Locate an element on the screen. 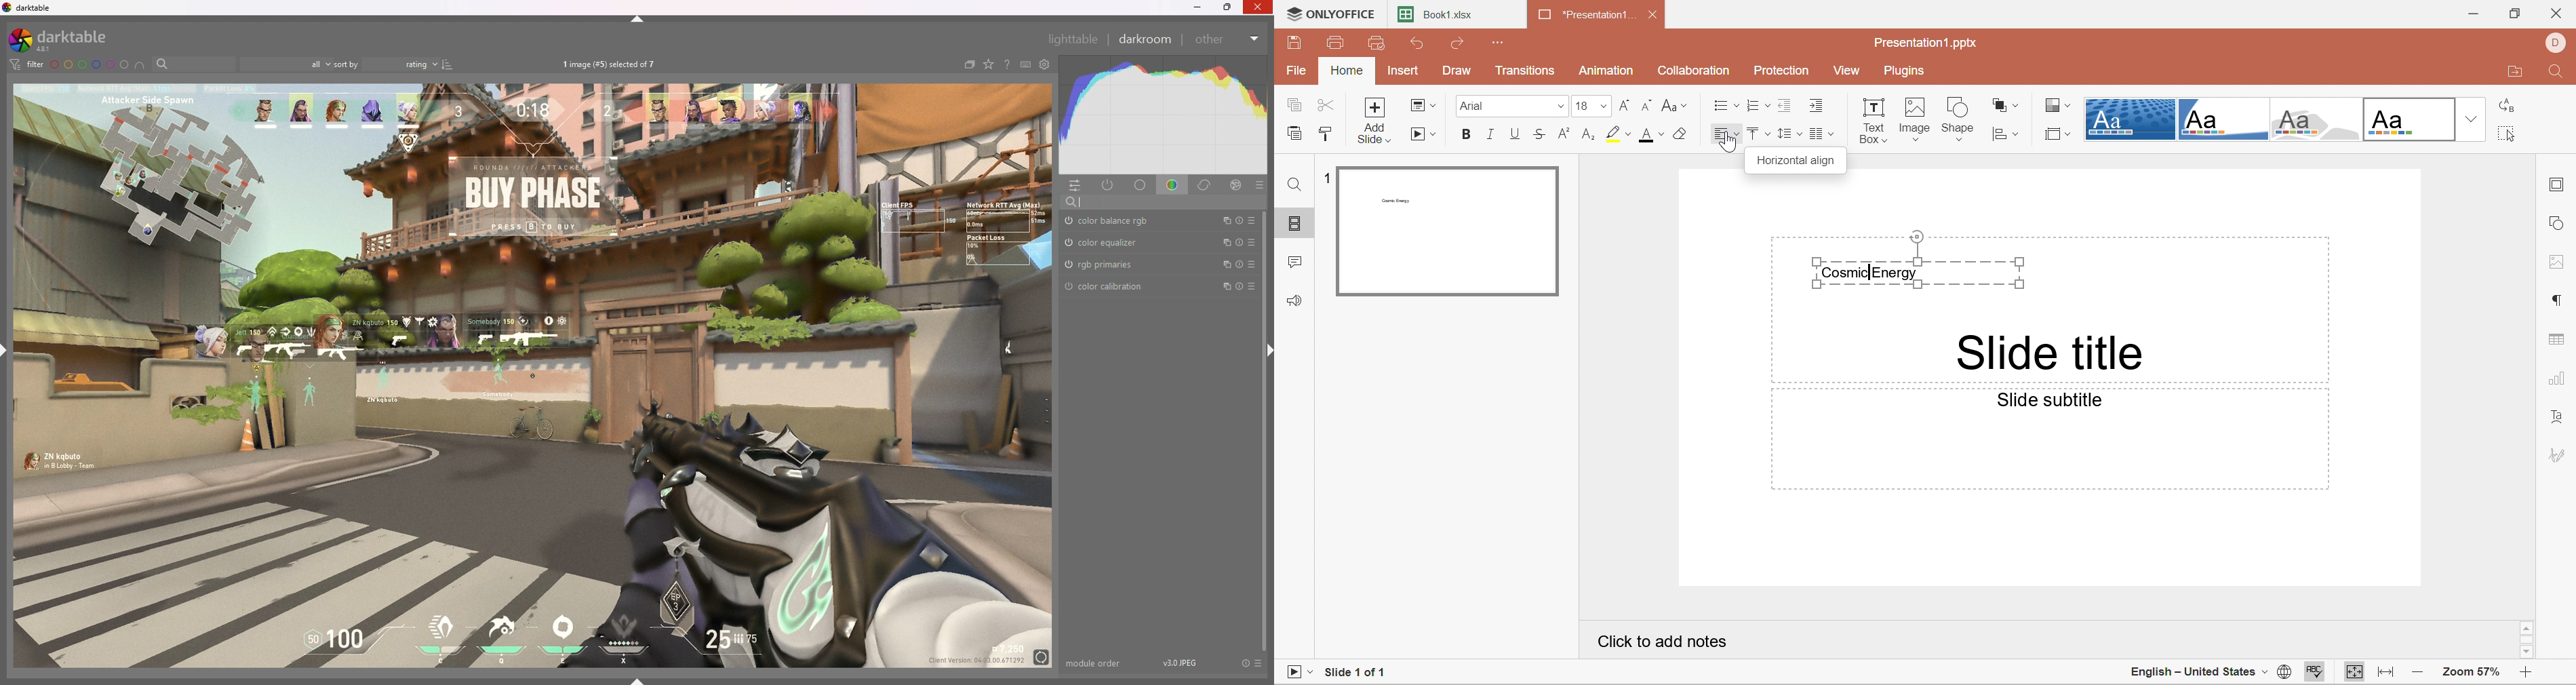 Image resolution: width=2576 pixels, height=700 pixels. Arial is located at coordinates (1509, 106).